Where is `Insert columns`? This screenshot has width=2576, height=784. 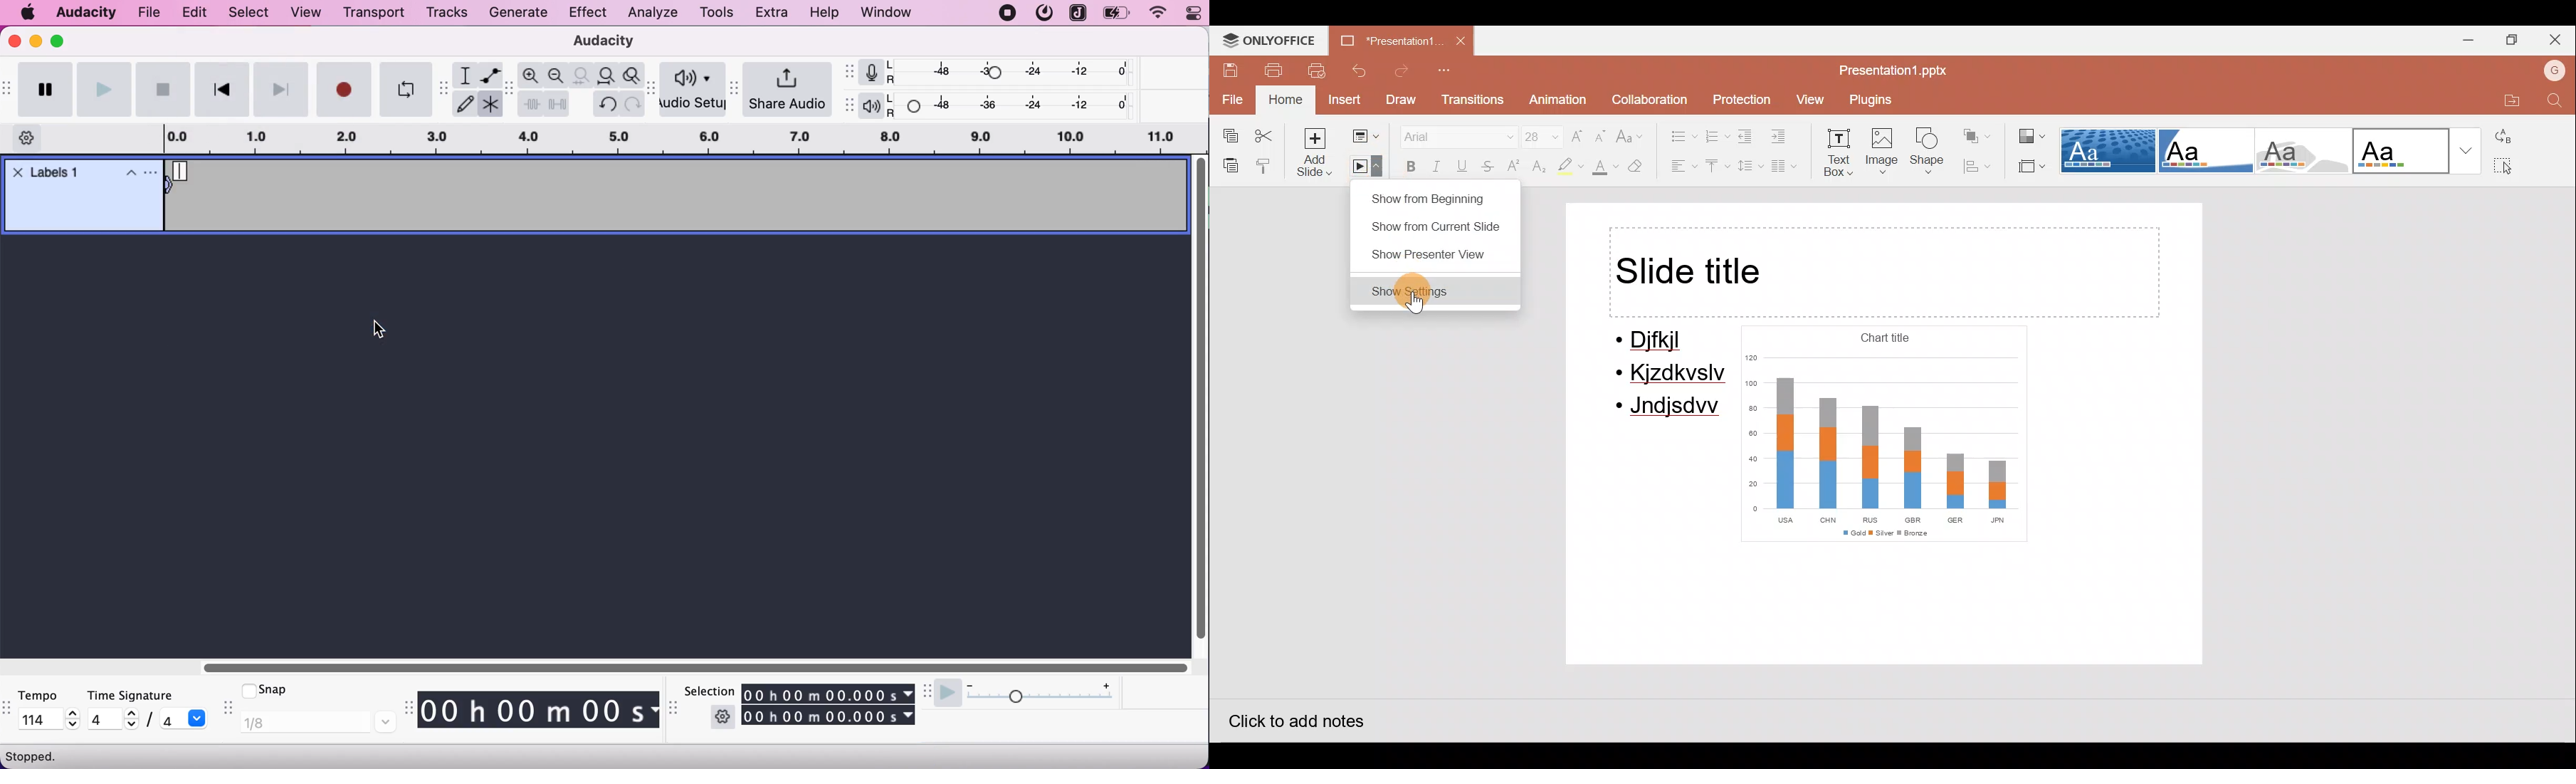
Insert columns is located at coordinates (1785, 164).